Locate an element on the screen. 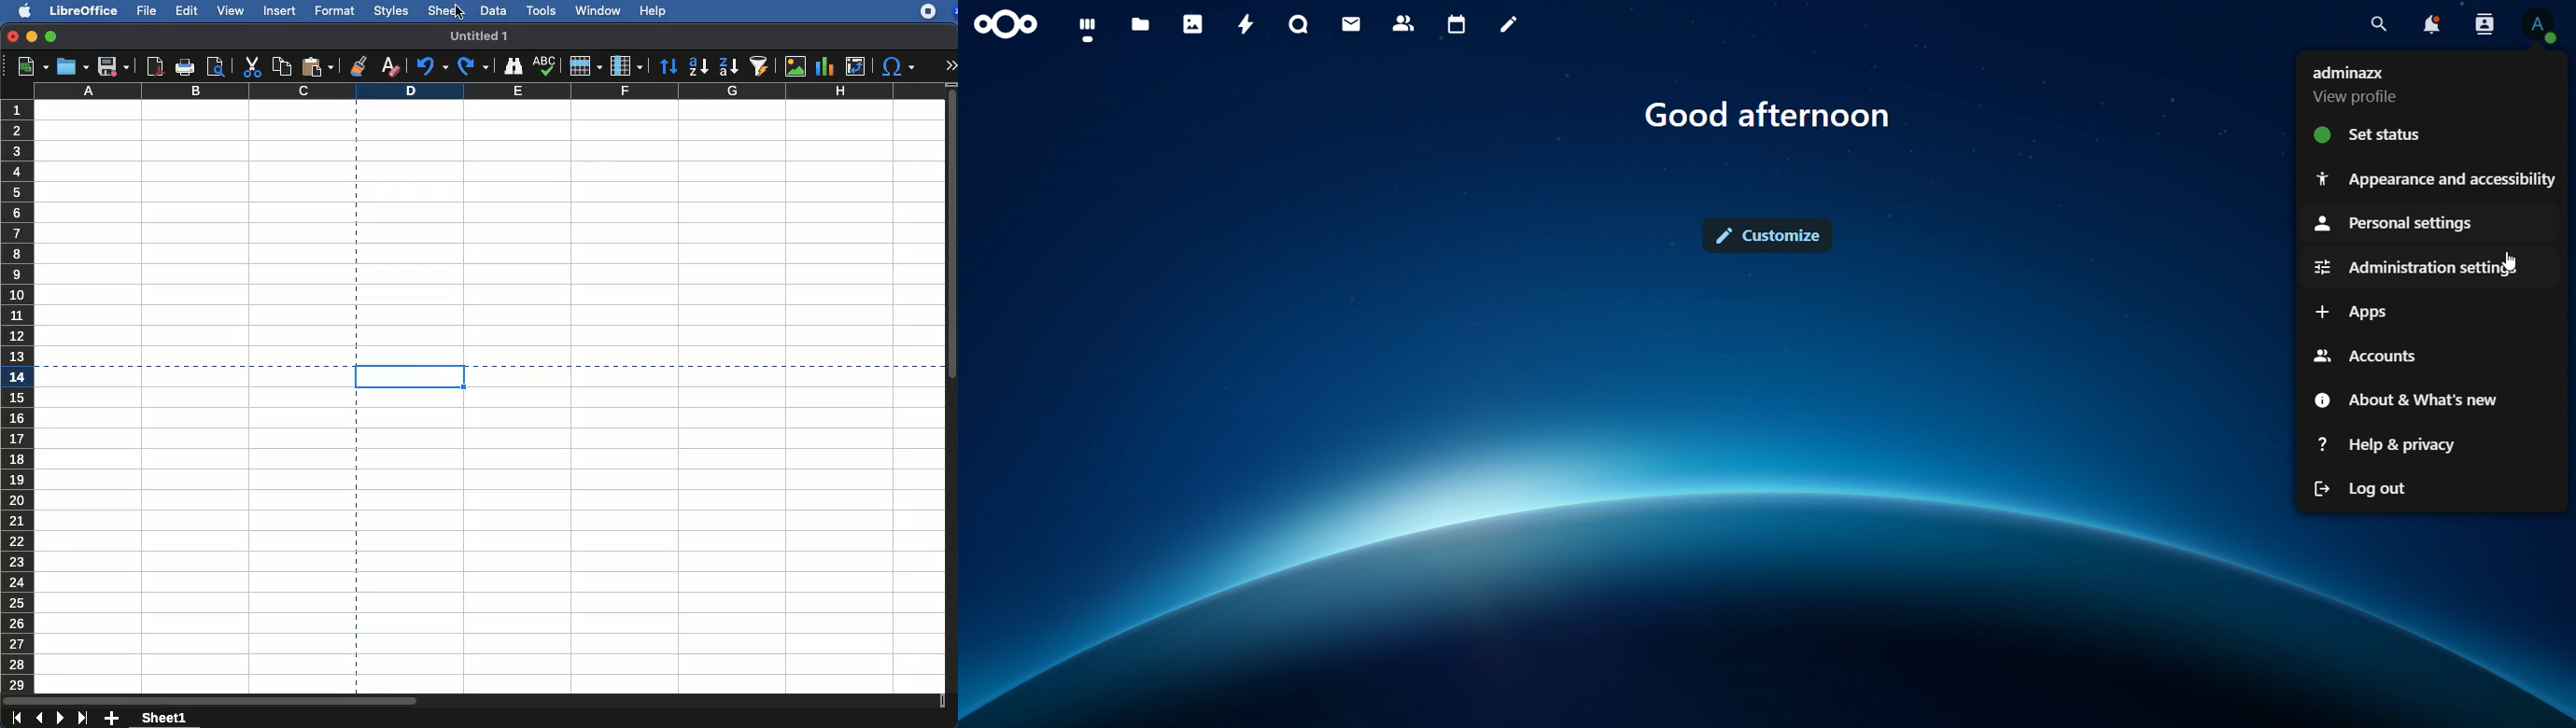  search contacts is located at coordinates (2484, 26).